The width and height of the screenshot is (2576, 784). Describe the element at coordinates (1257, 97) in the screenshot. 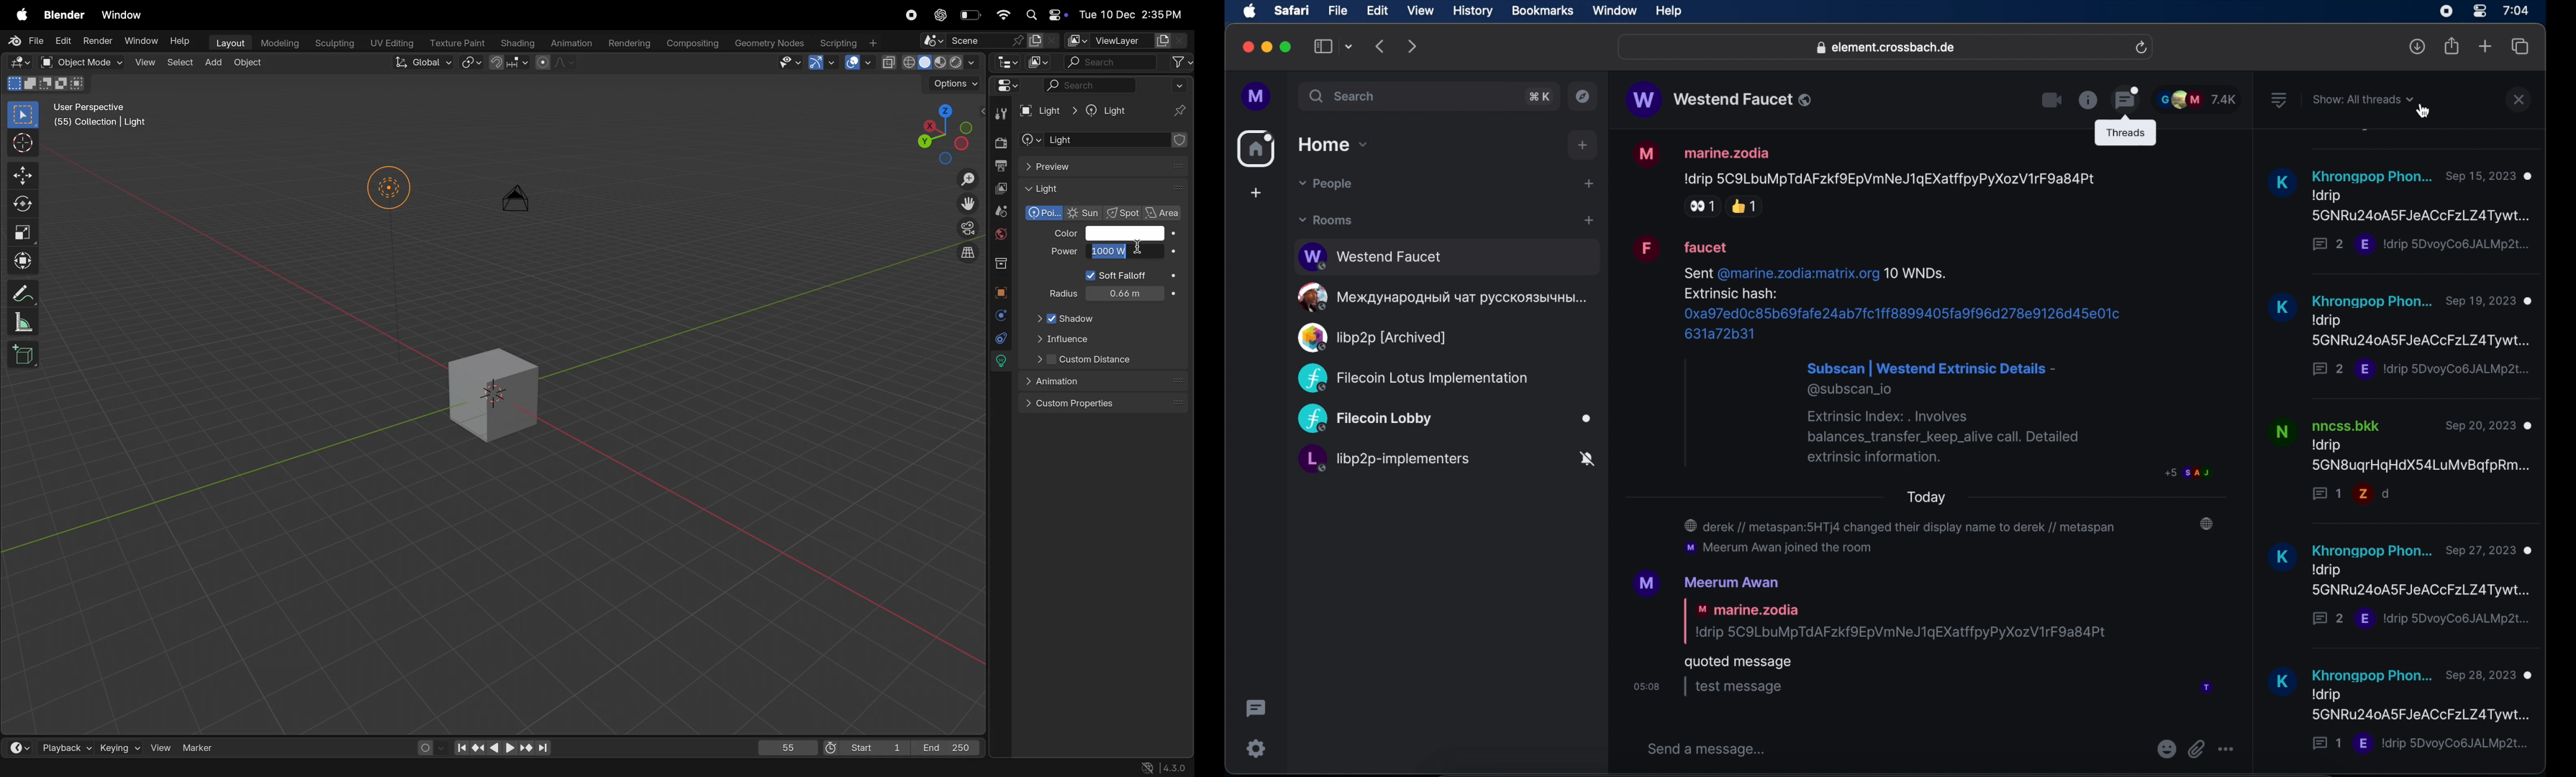

I see `profile` at that location.